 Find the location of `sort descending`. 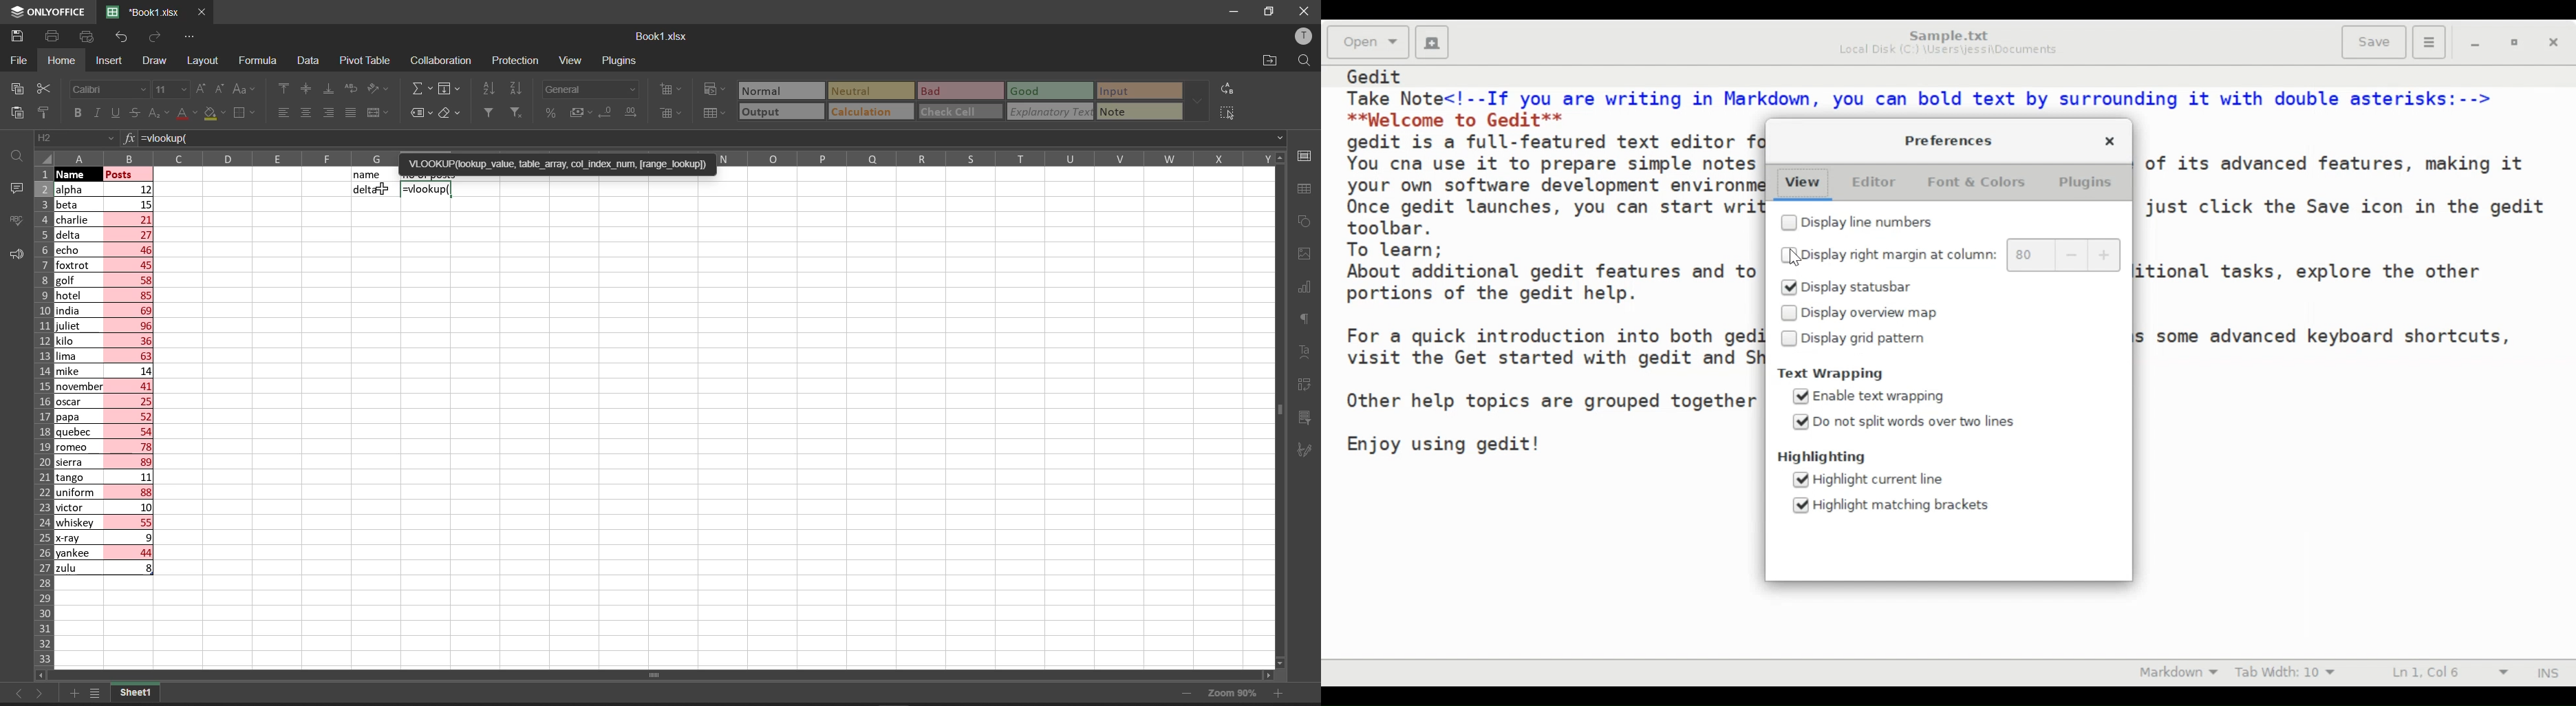

sort descending is located at coordinates (519, 89).